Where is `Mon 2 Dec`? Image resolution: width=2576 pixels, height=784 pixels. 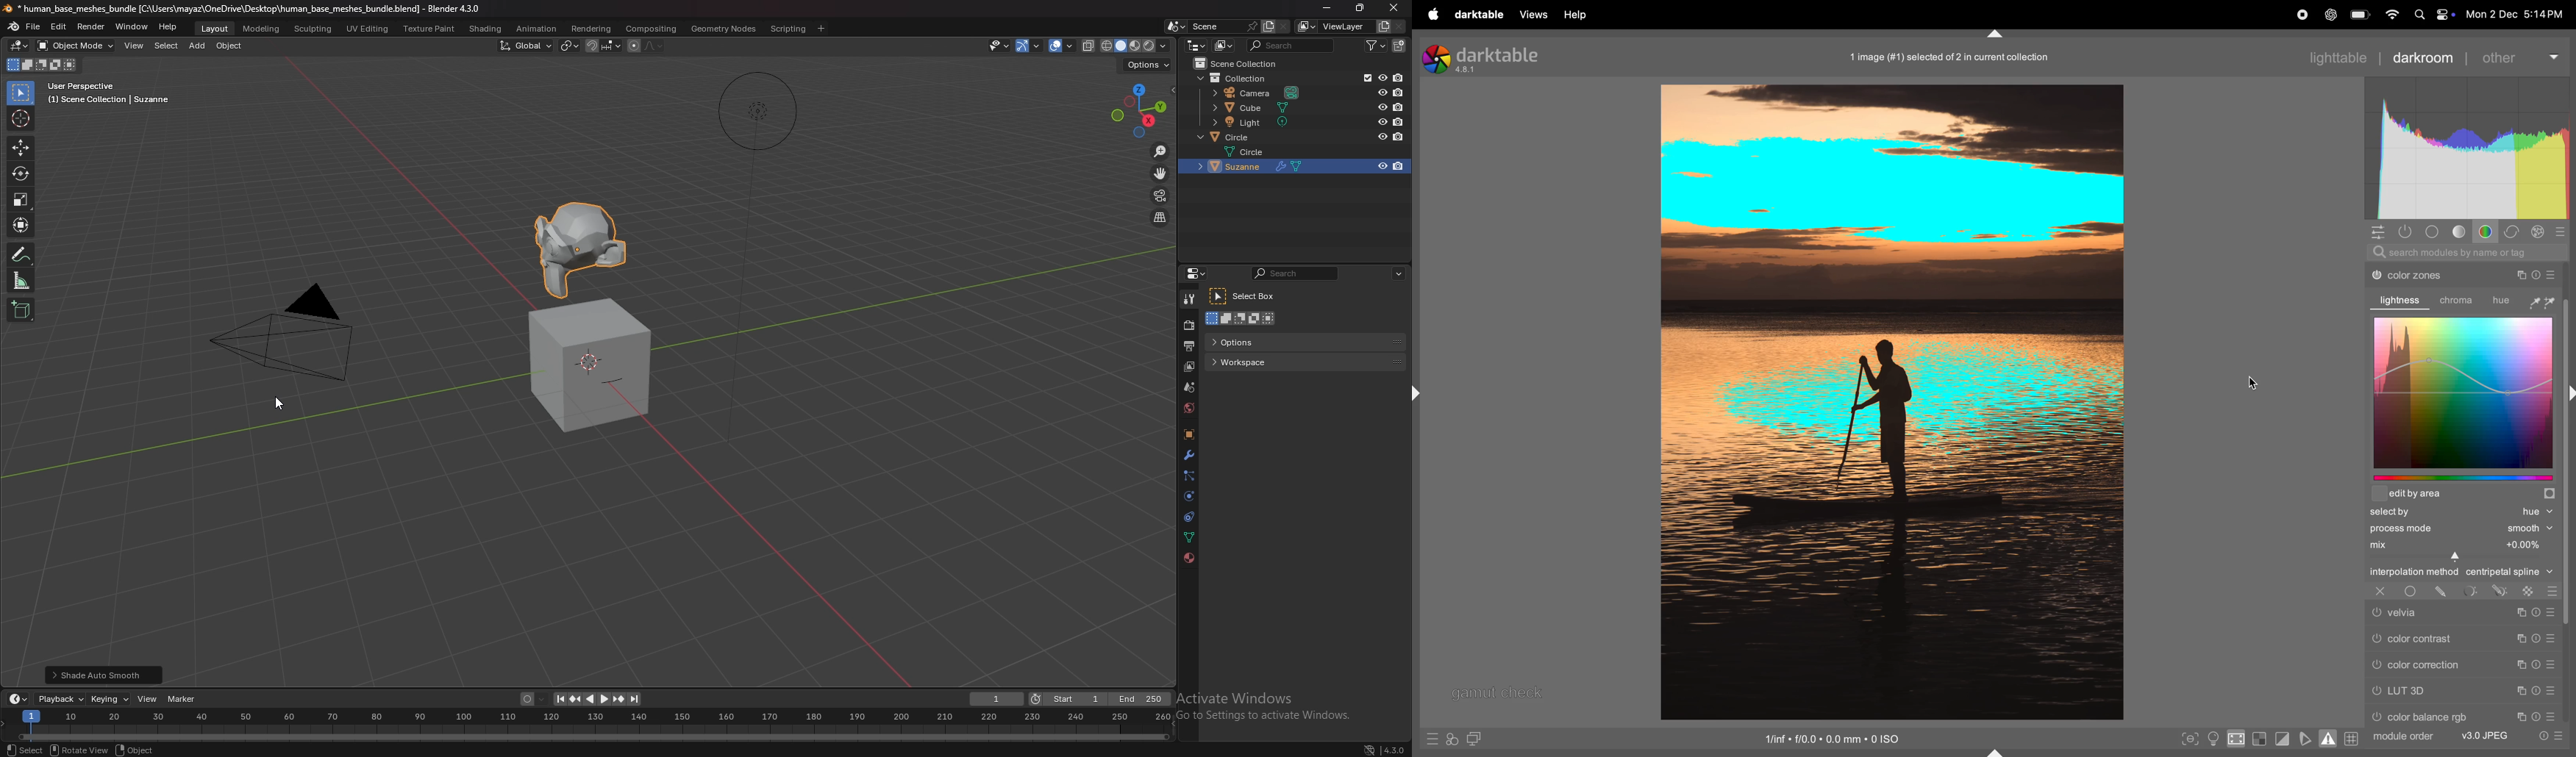
Mon 2 Dec is located at coordinates (2492, 14).